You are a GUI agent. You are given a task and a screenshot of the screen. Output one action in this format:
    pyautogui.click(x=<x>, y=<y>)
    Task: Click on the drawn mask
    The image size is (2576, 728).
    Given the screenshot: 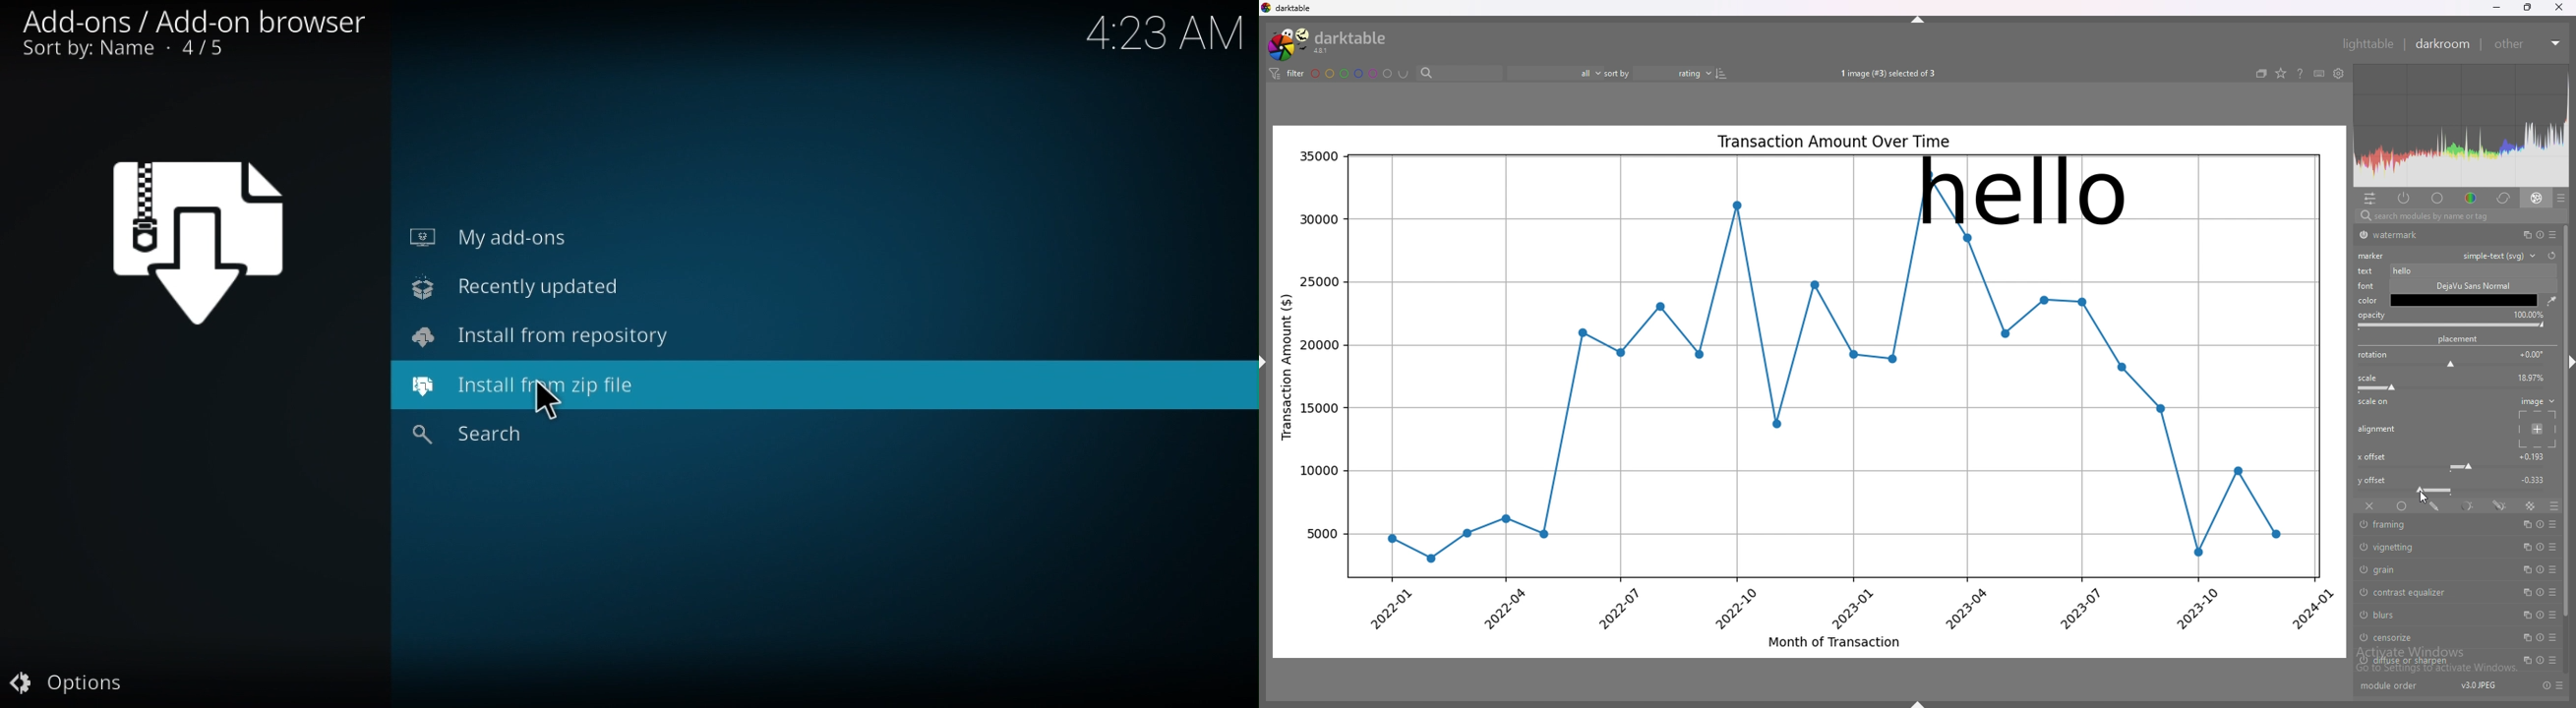 What is the action you would take?
    pyautogui.click(x=2437, y=506)
    